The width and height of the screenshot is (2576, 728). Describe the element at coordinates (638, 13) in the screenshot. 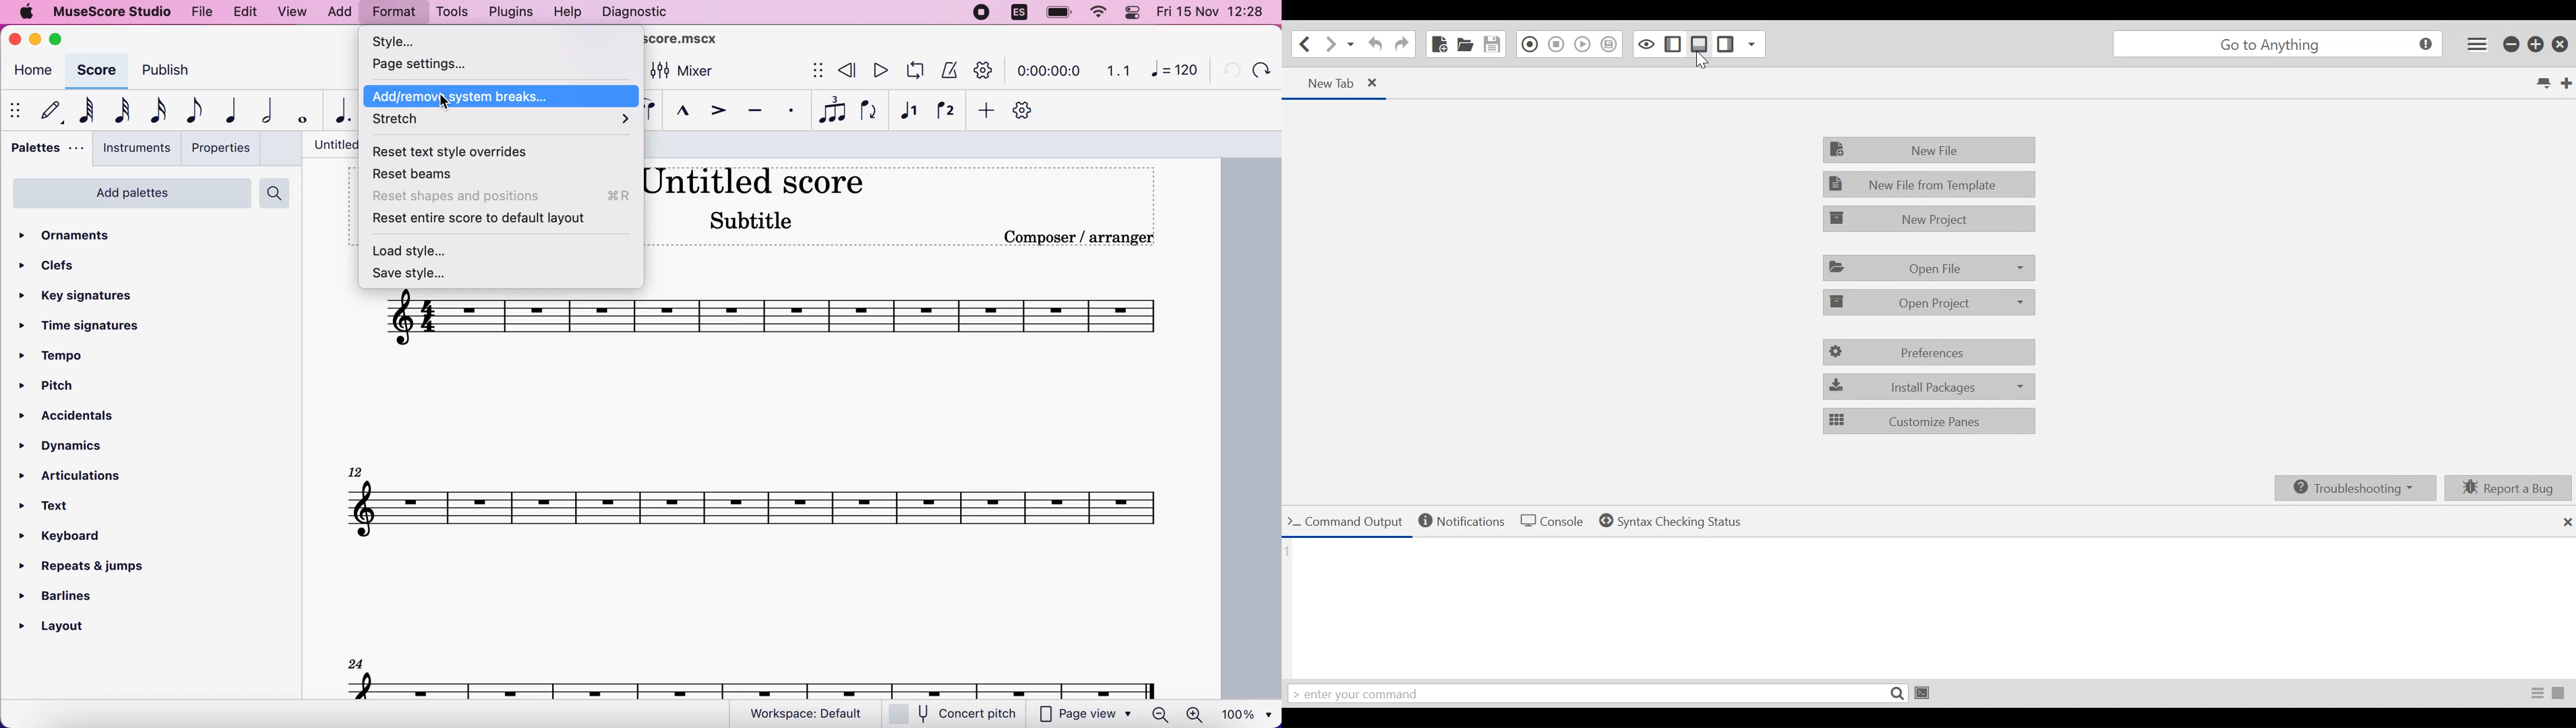

I see `diagnostic` at that location.